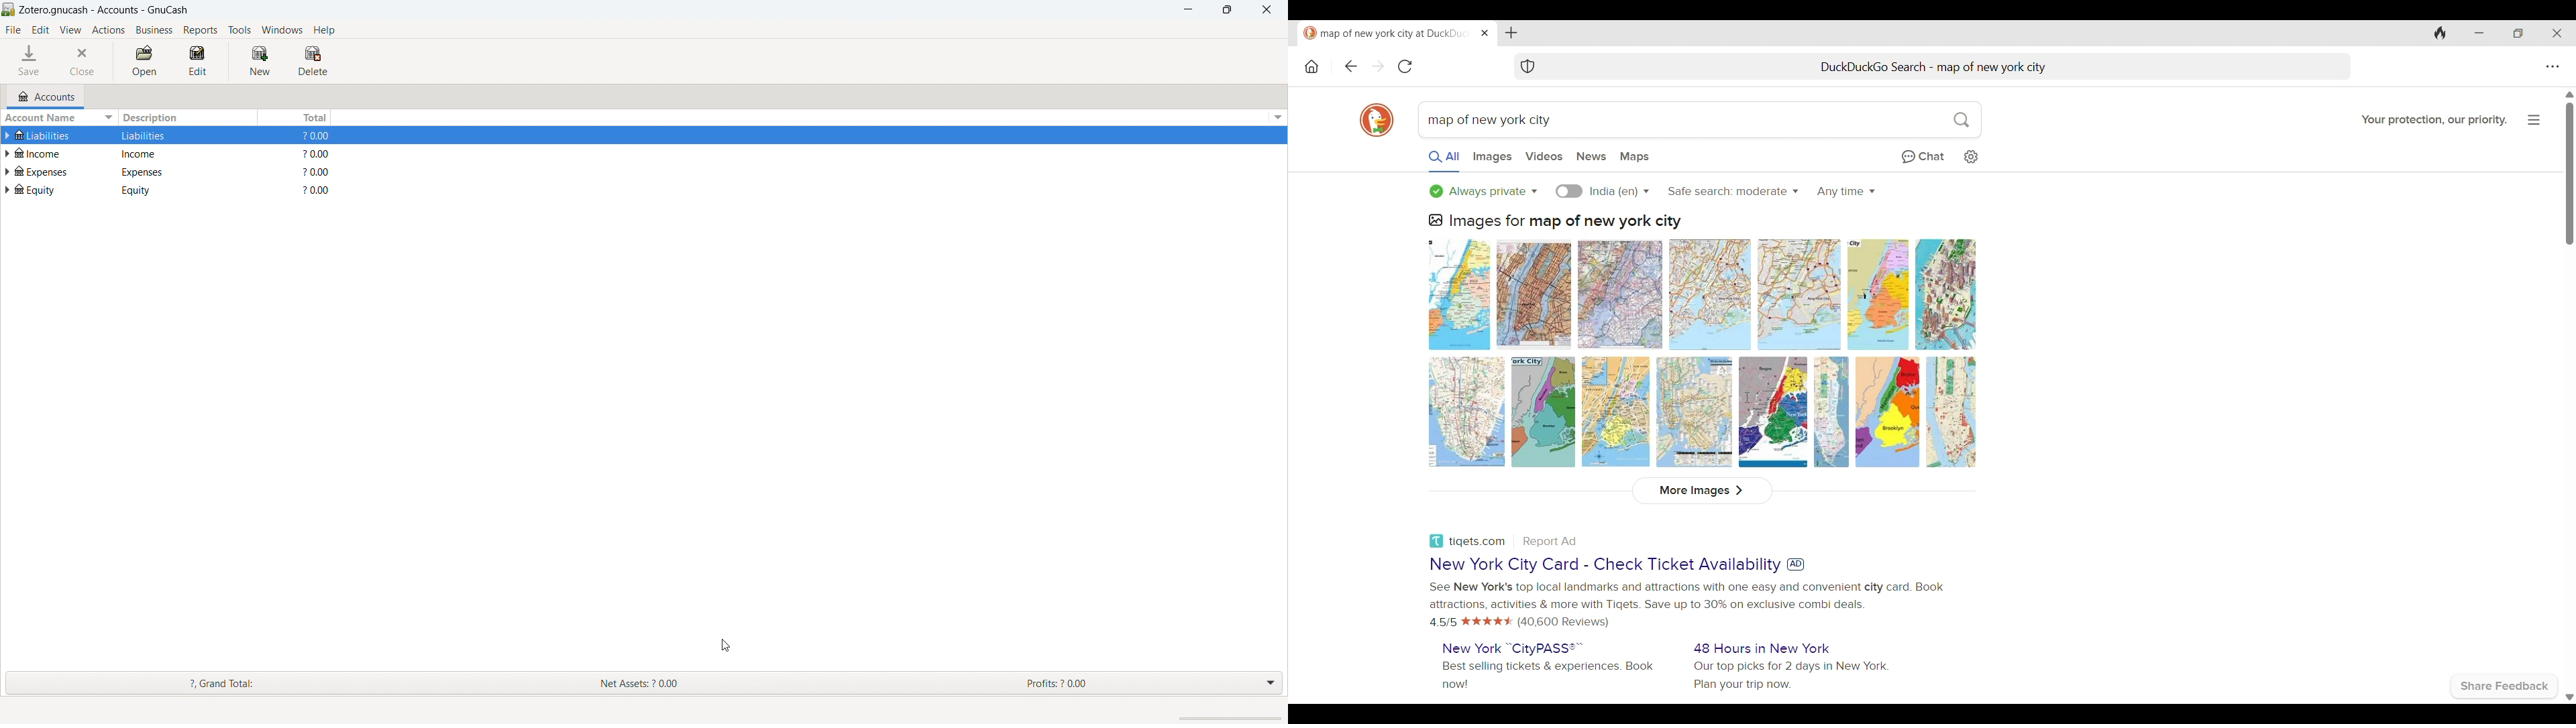 Image resolution: width=2576 pixels, height=728 pixels. Describe the element at coordinates (1703, 491) in the screenshot. I see `See more images` at that location.